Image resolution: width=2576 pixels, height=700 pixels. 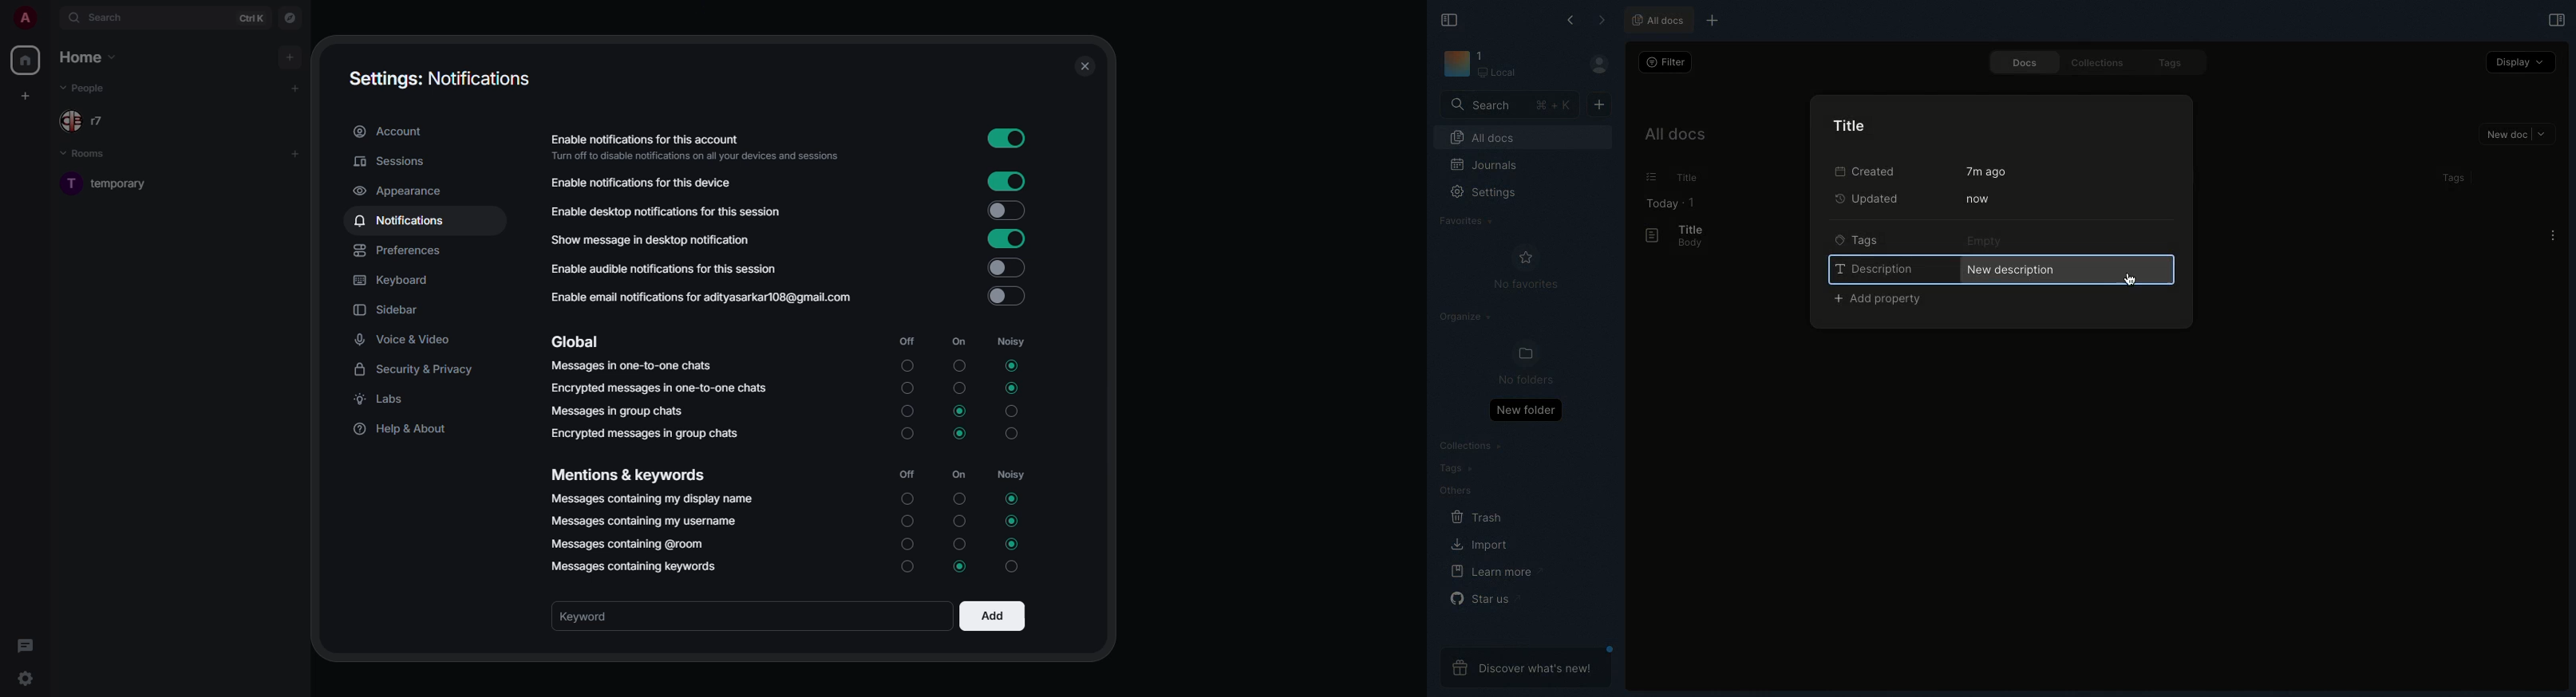 I want to click on New doc, so click(x=1599, y=103).